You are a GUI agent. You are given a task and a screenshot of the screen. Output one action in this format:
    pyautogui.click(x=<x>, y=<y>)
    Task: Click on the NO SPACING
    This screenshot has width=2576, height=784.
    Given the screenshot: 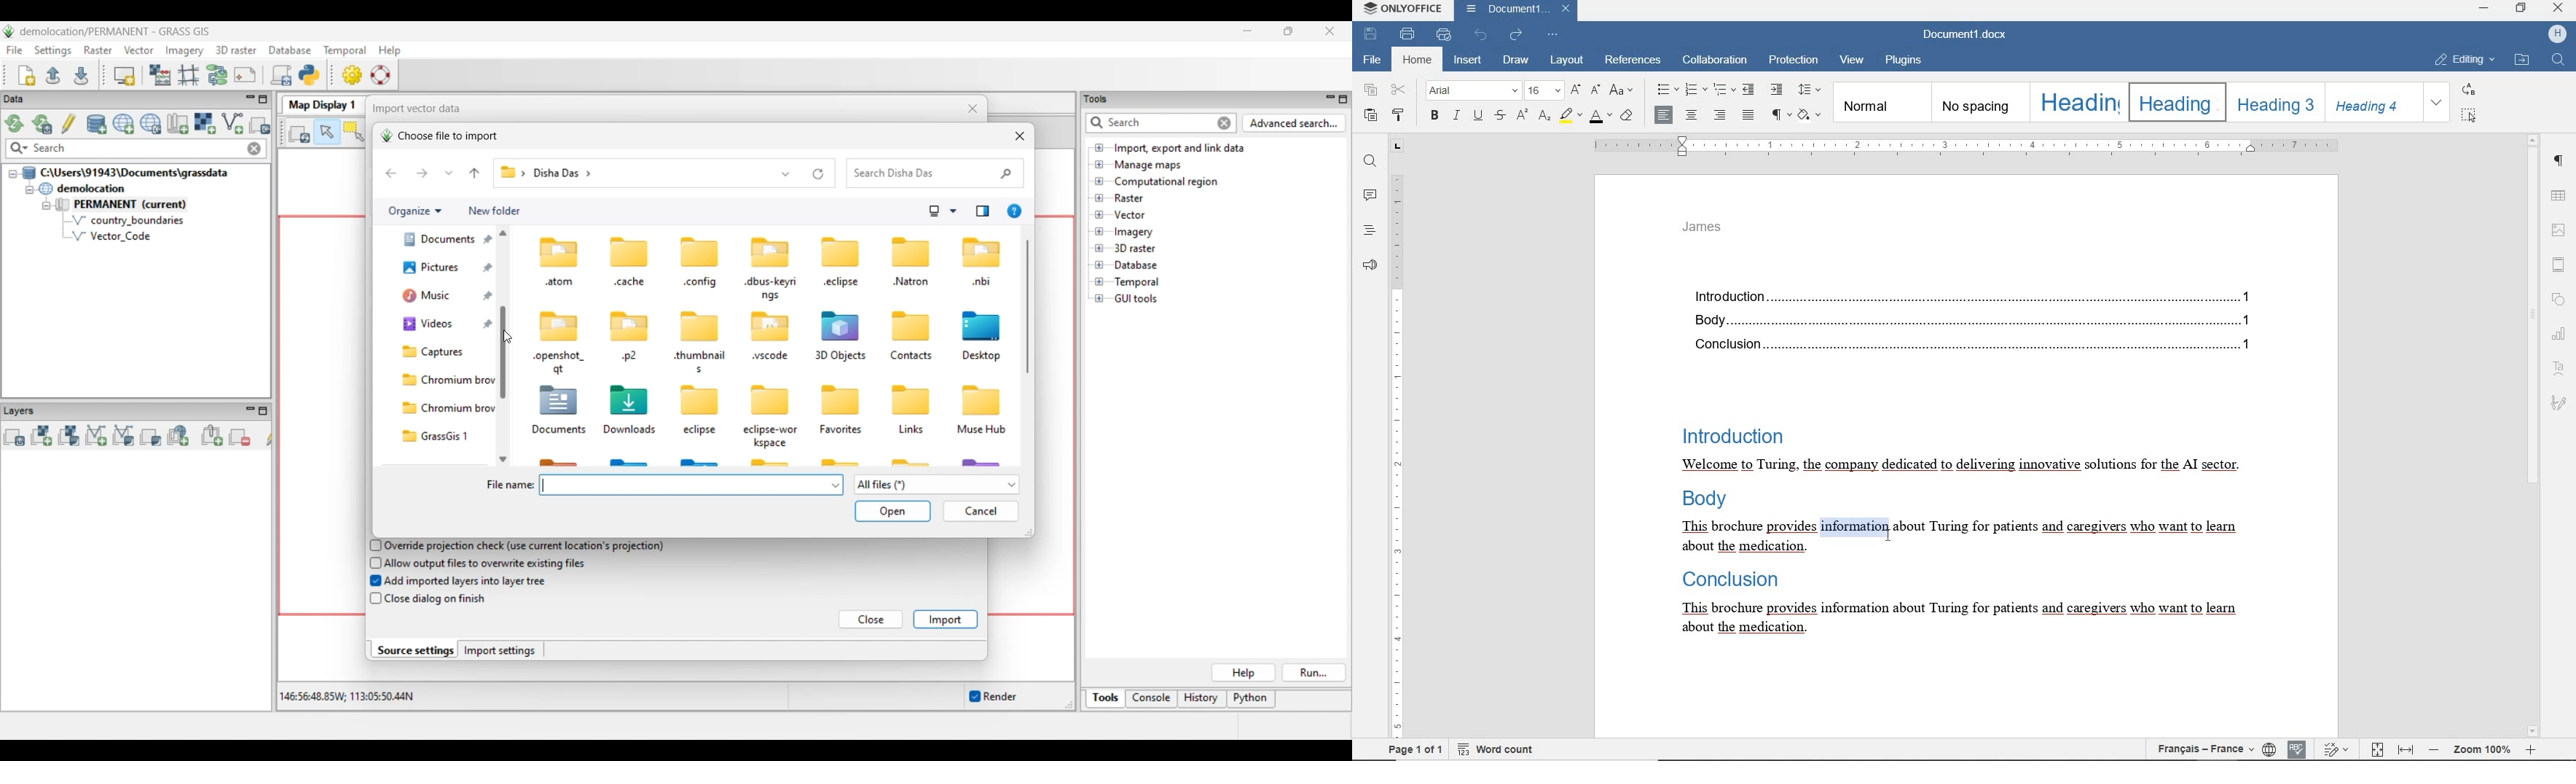 What is the action you would take?
    pyautogui.click(x=1978, y=101)
    